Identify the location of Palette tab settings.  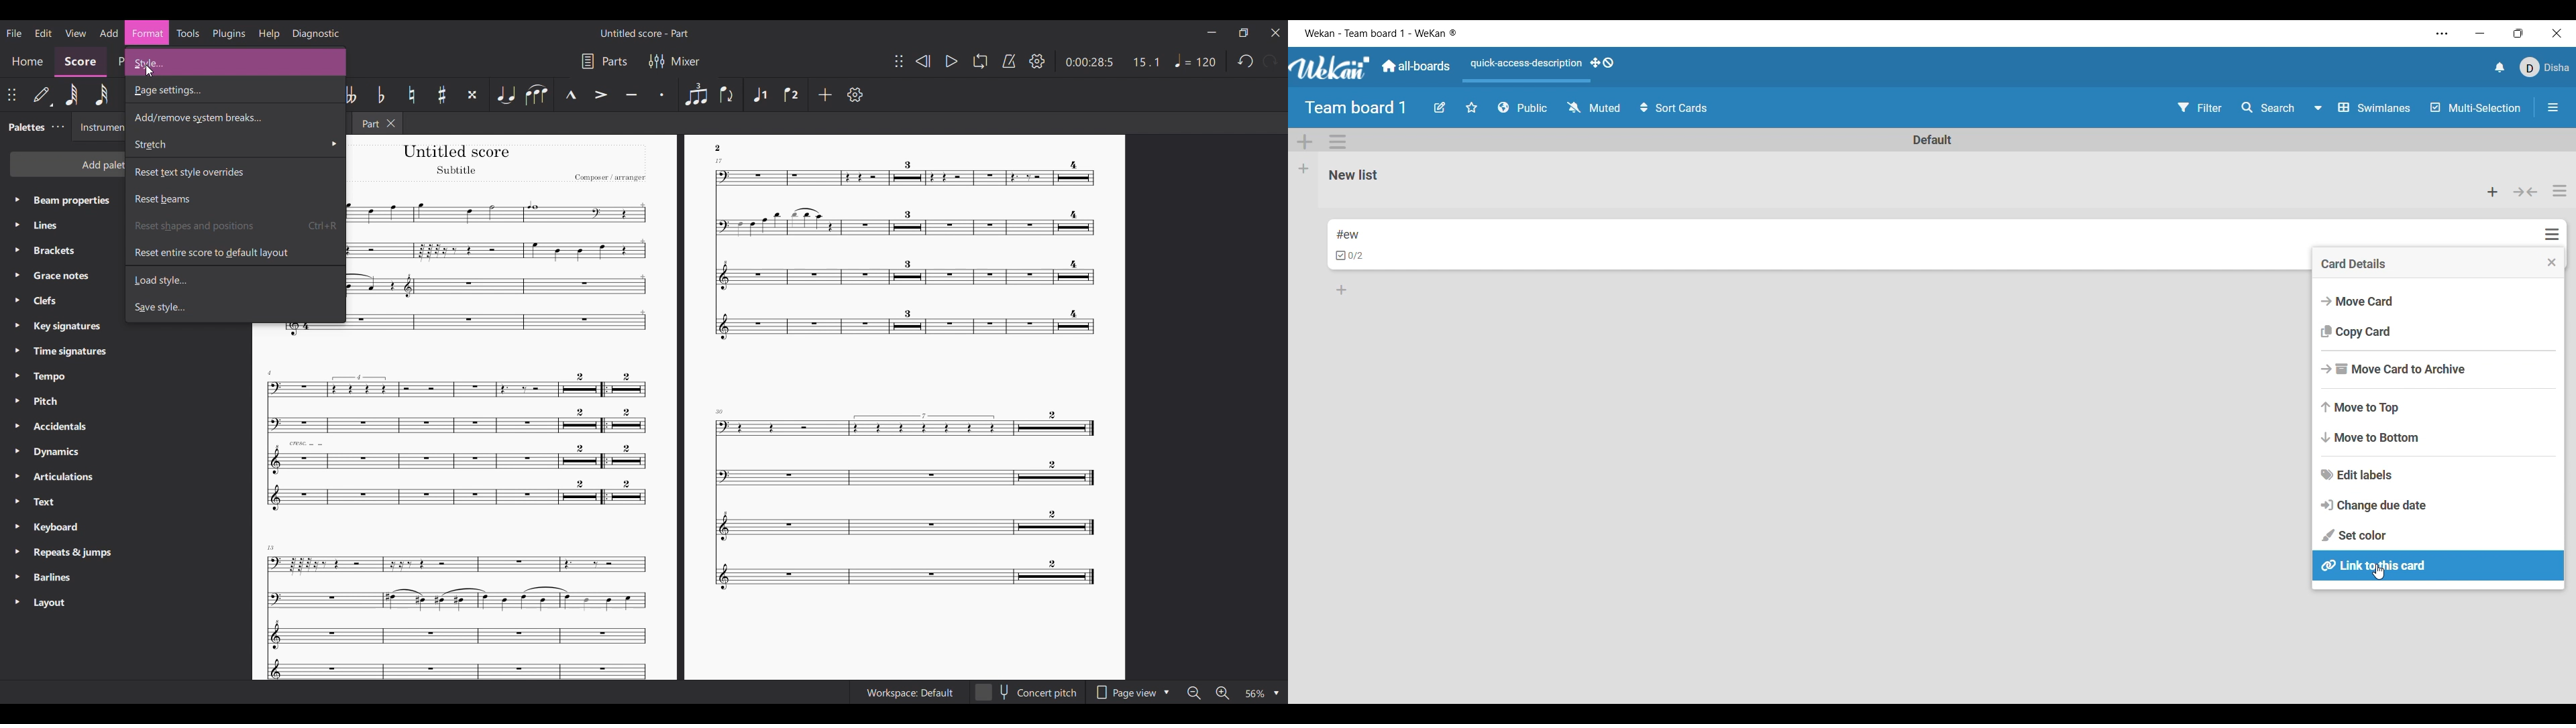
(58, 126).